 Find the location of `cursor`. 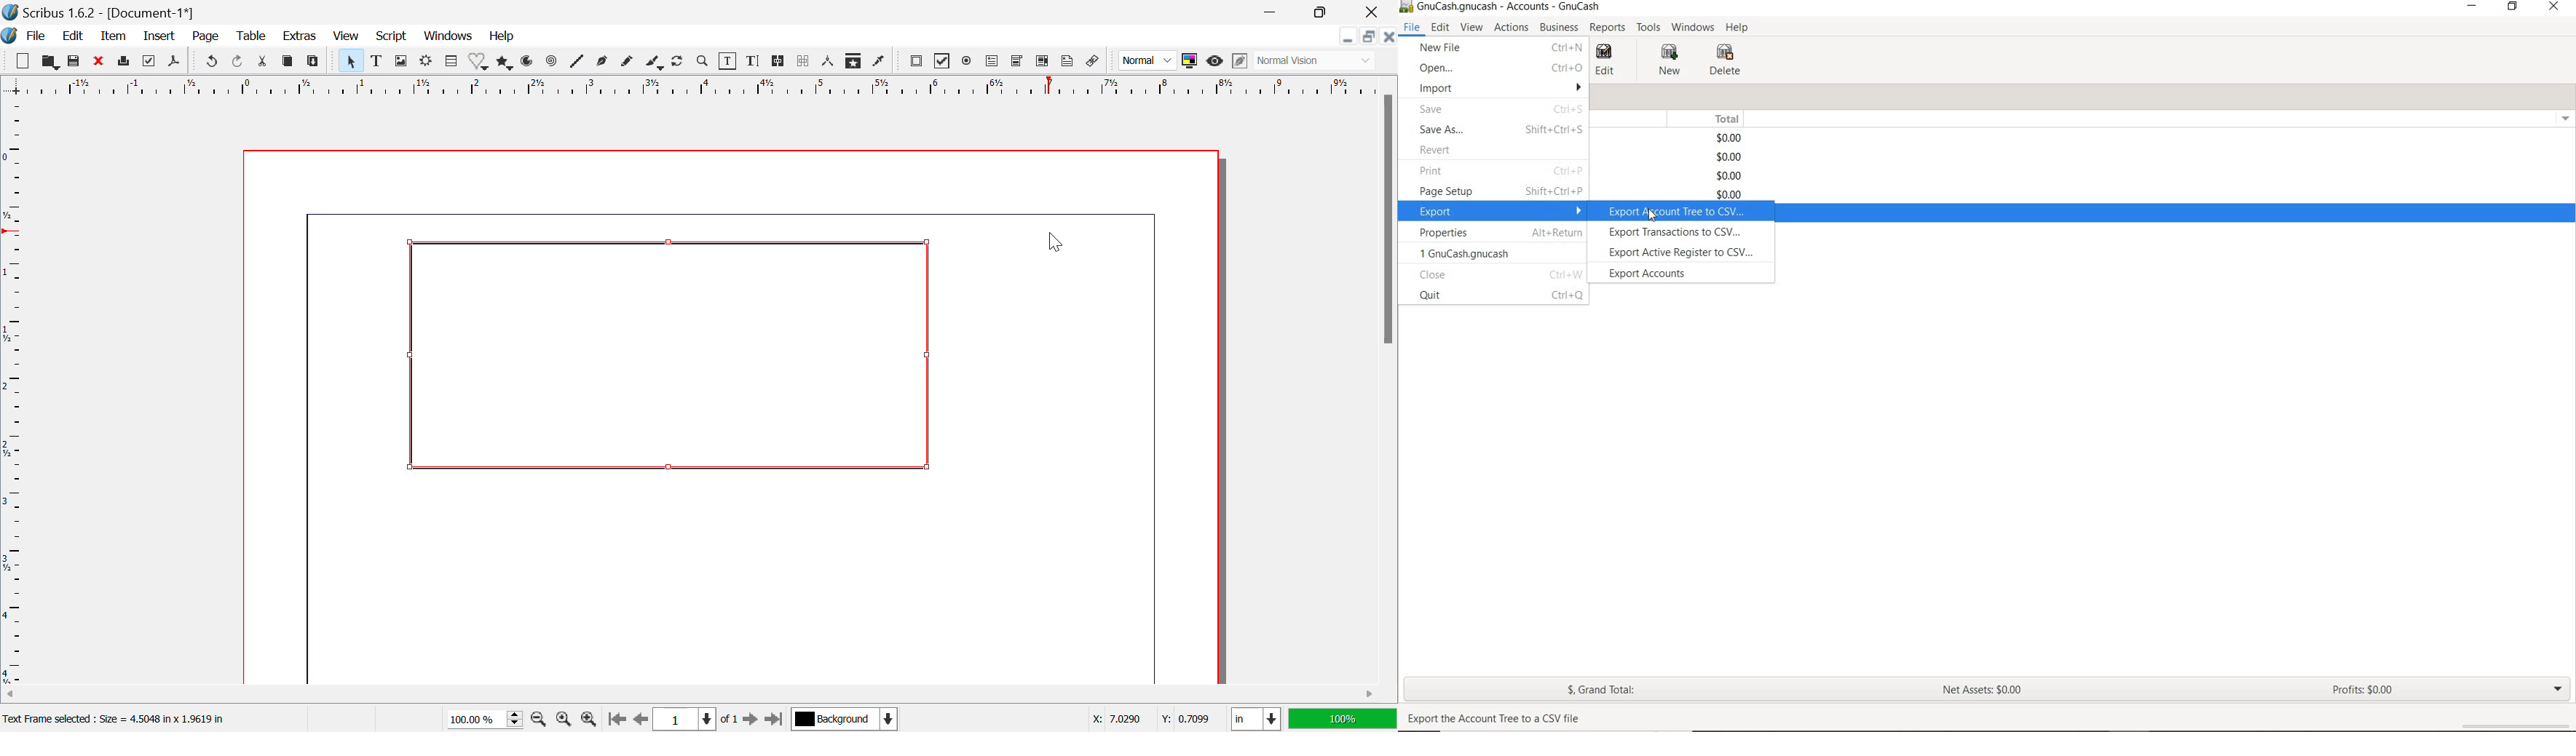

cursor is located at coordinates (1651, 215).